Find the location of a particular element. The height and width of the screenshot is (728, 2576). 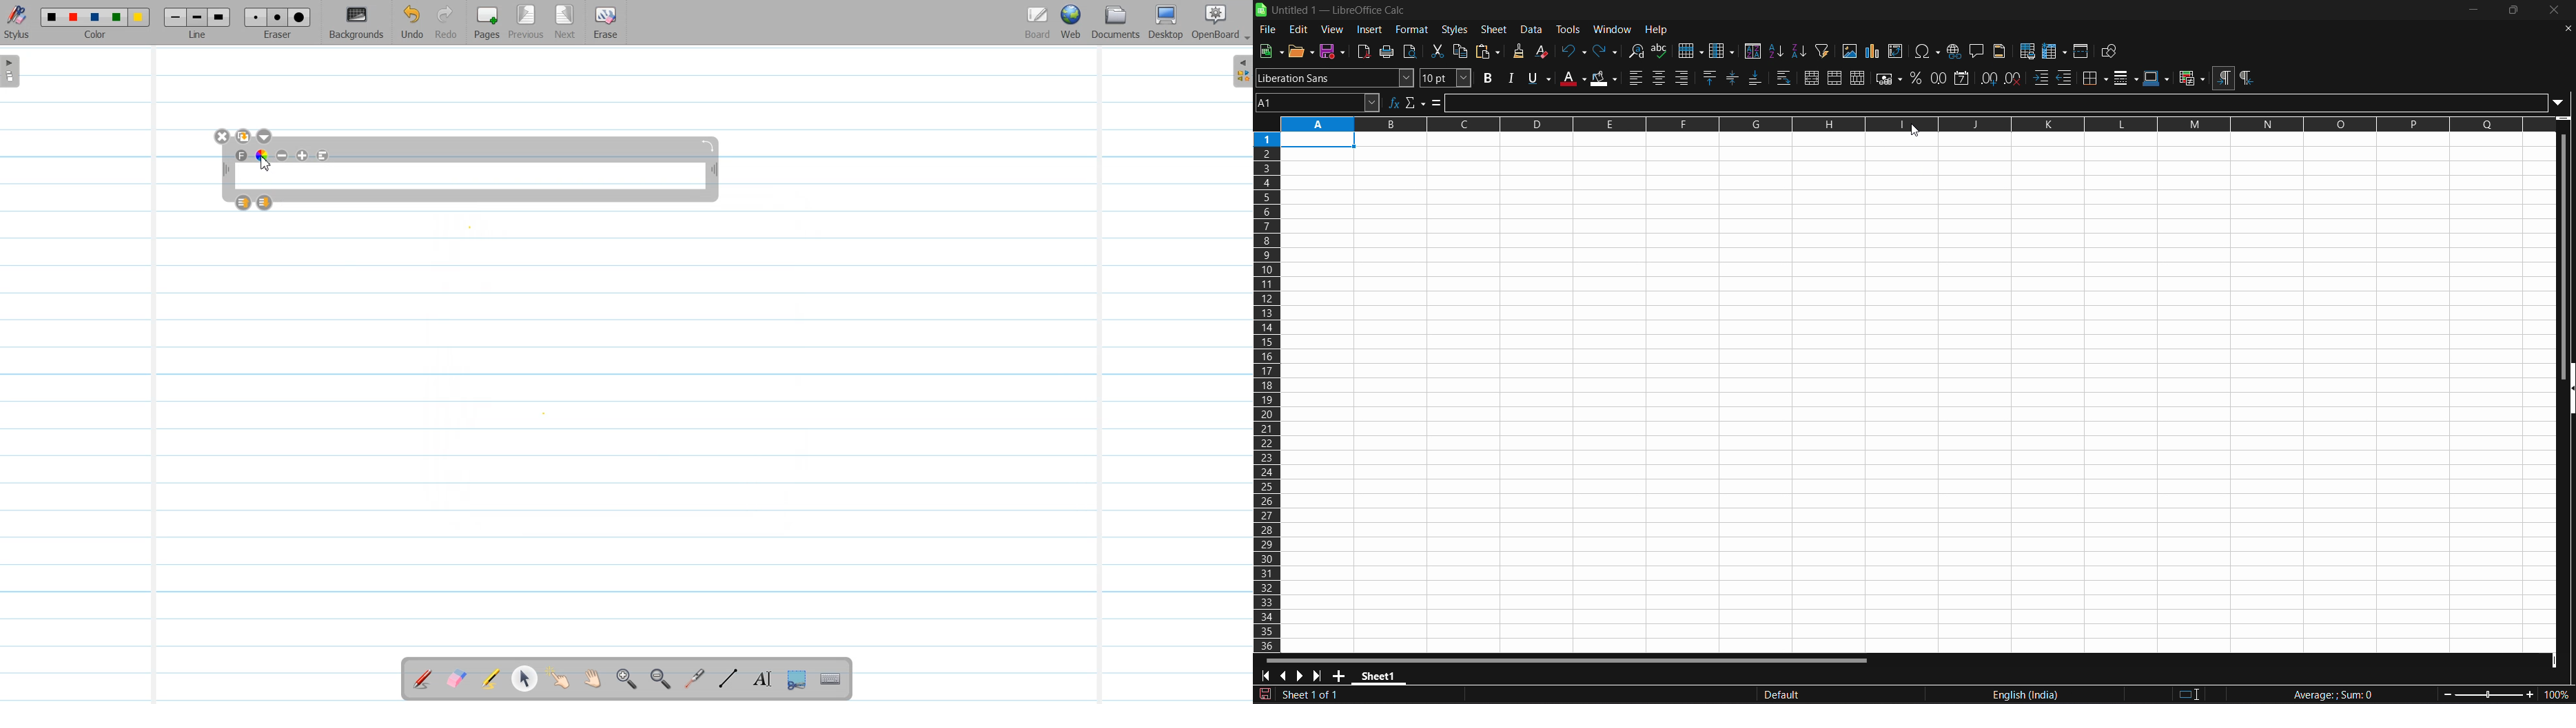

right to left is located at coordinates (2247, 79).